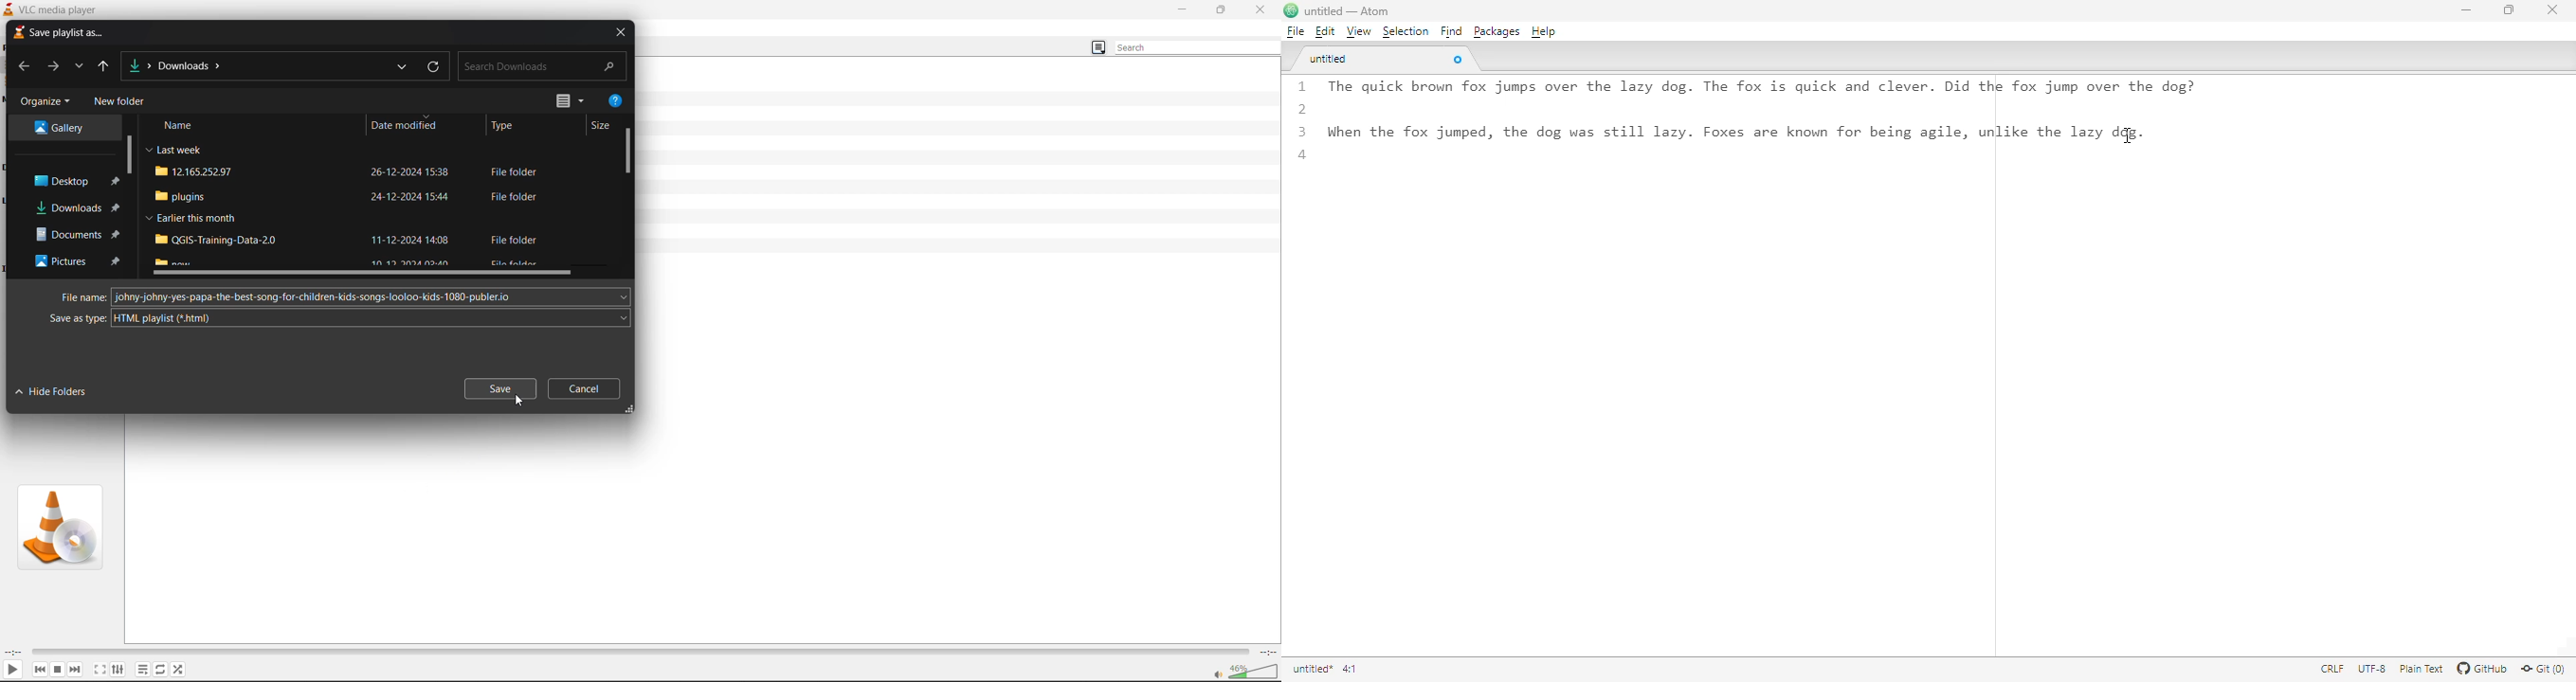  Describe the element at coordinates (52, 391) in the screenshot. I see `hide folders` at that location.